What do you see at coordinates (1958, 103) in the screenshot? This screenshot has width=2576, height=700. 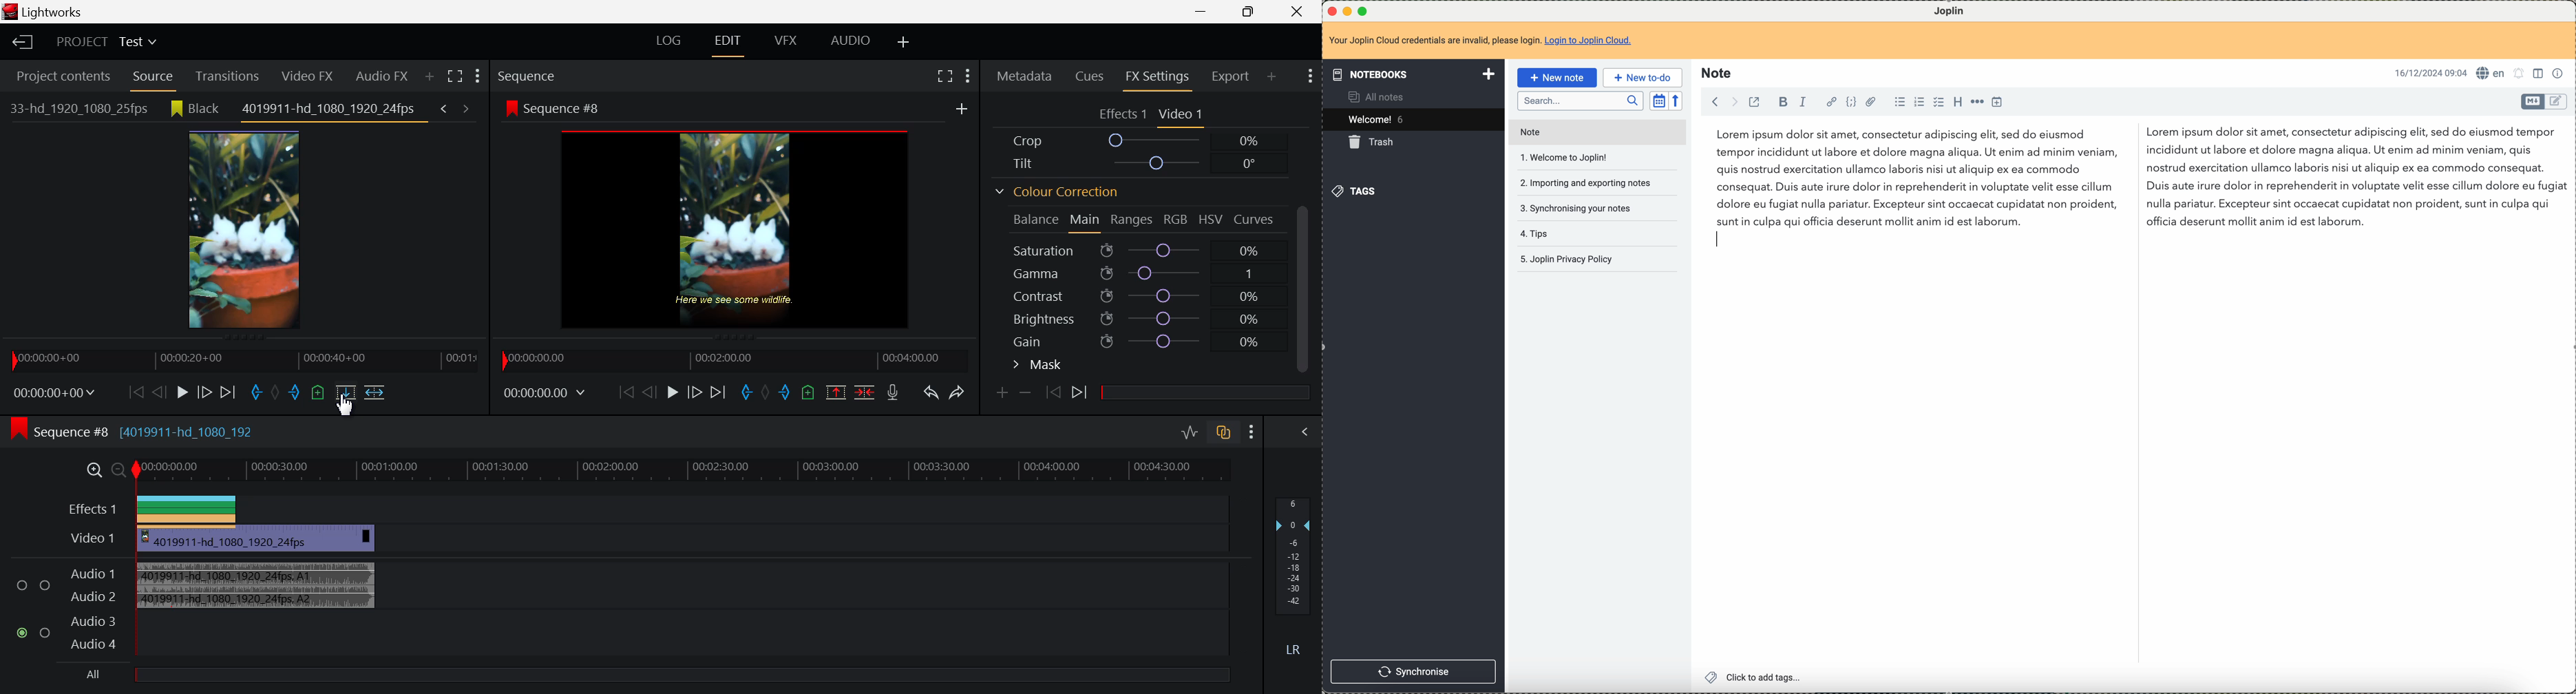 I see `heading` at bounding box center [1958, 103].